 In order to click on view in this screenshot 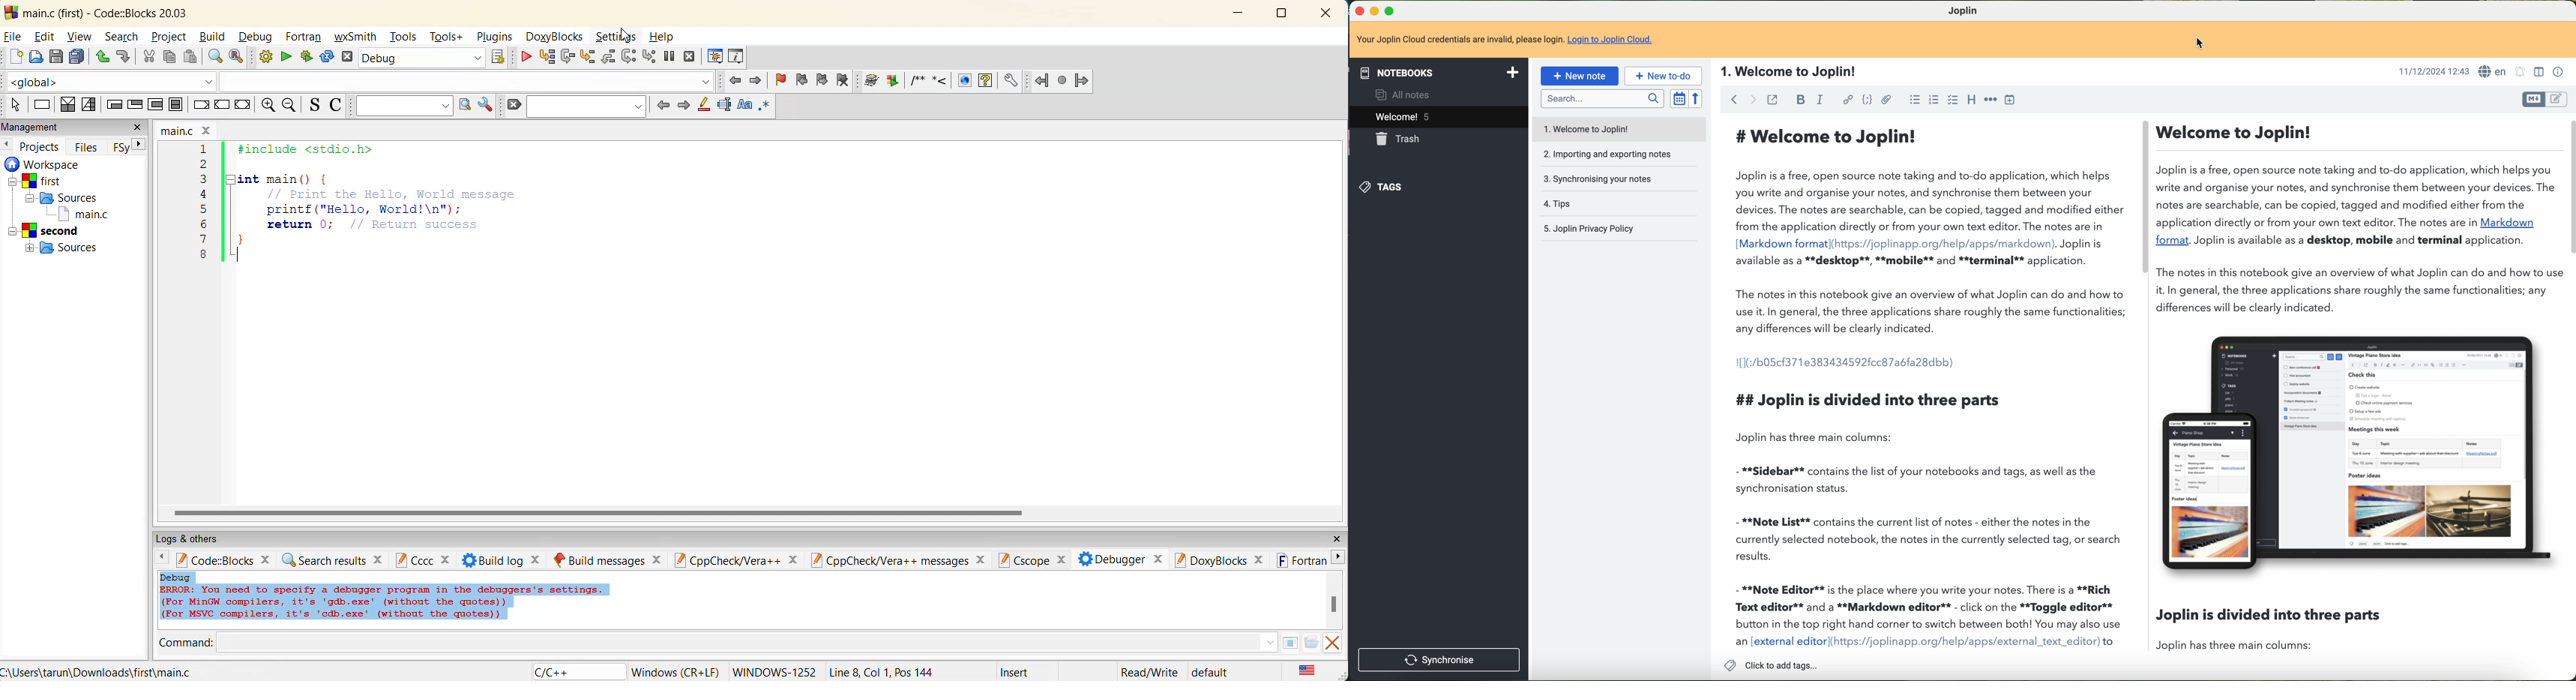, I will do `click(79, 35)`.